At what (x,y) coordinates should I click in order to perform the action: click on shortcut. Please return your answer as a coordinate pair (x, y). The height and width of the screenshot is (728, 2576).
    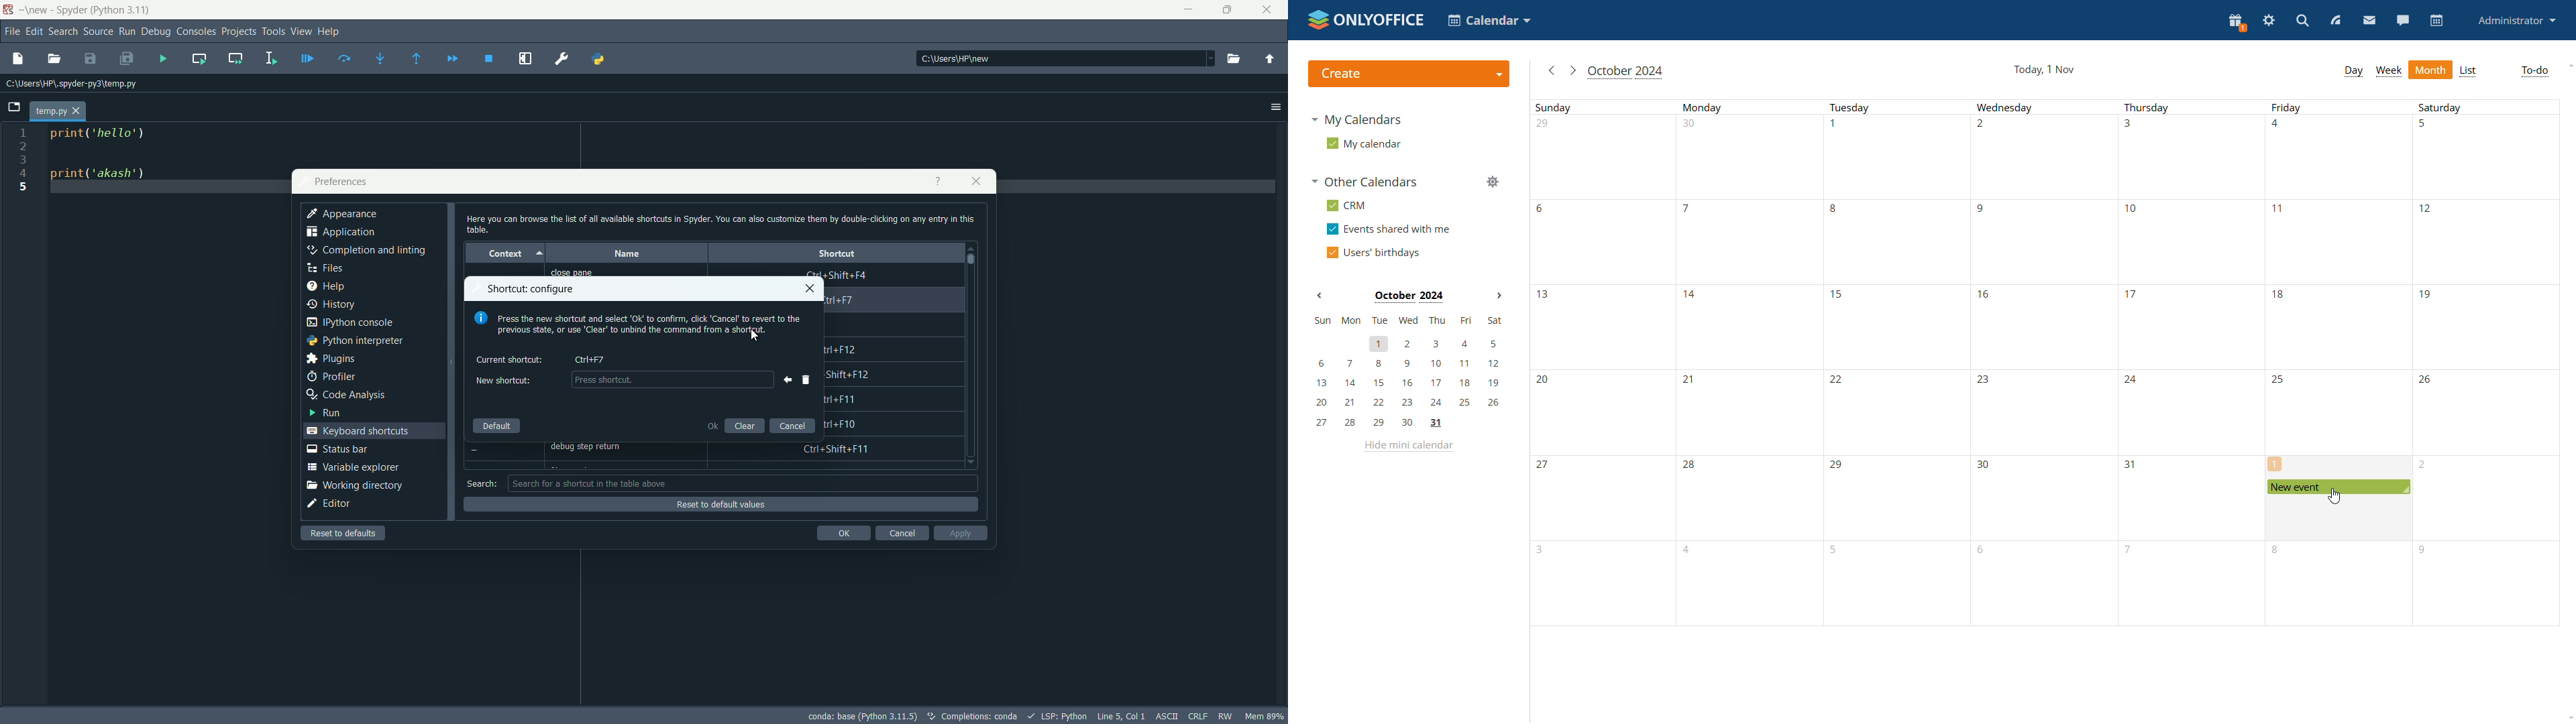
    Looking at the image, I should click on (837, 253).